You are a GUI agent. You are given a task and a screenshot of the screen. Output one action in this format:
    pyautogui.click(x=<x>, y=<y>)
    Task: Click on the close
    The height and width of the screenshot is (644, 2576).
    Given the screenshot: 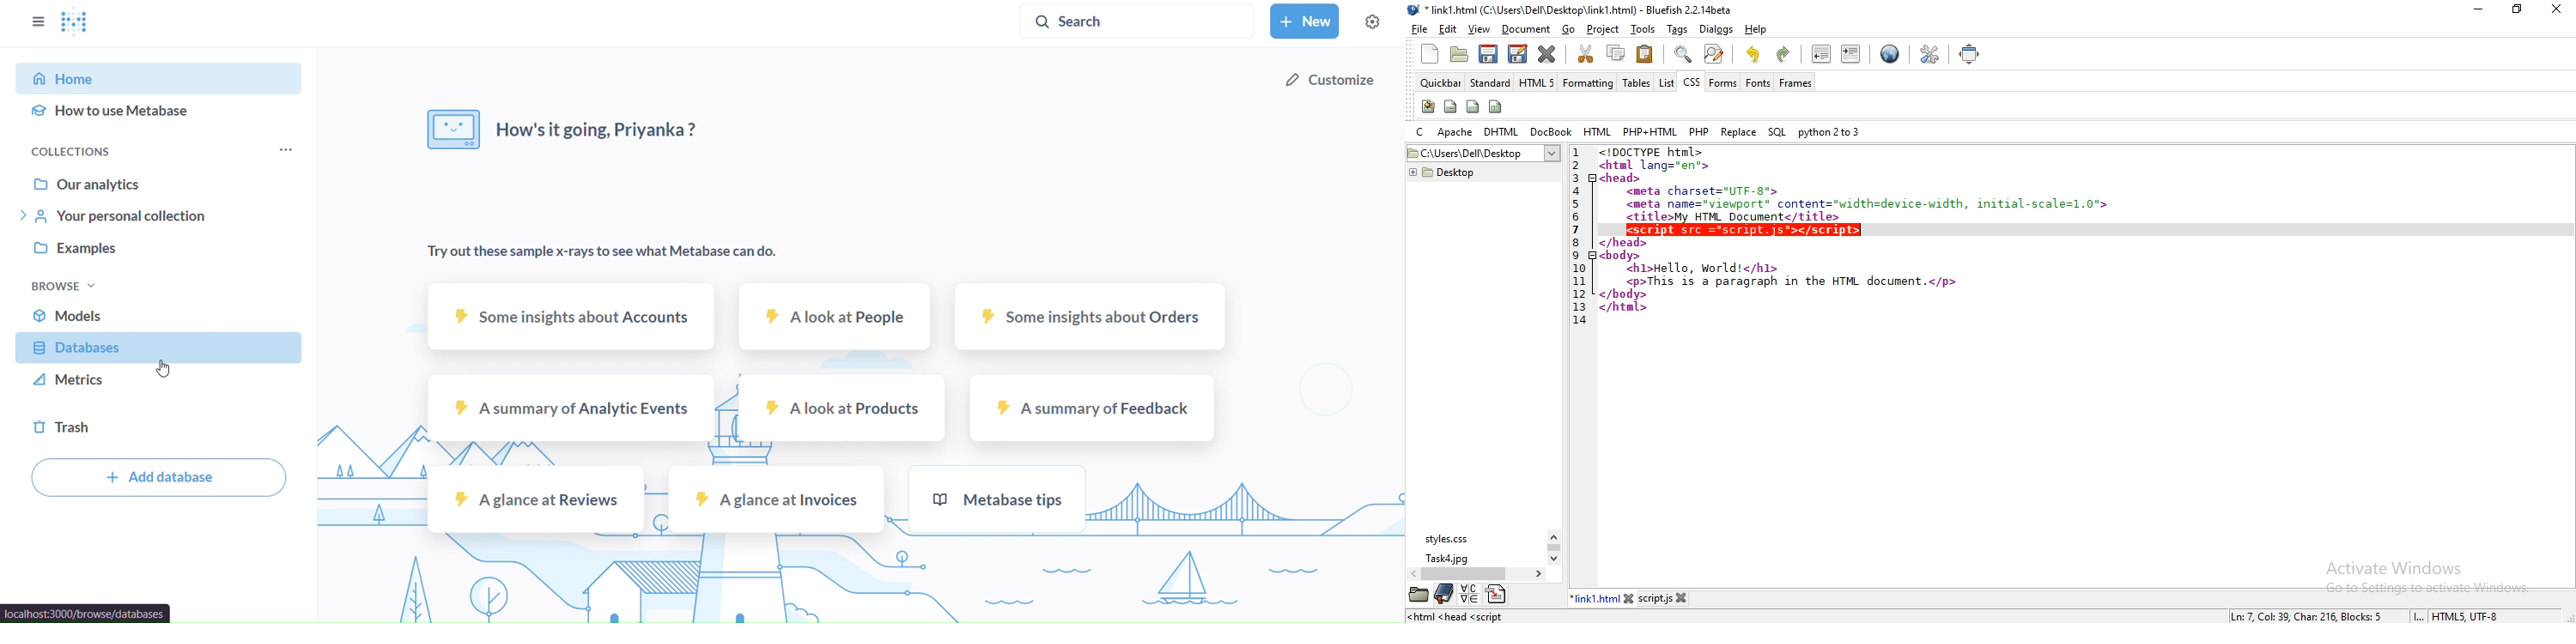 What is the action you would take?
    pyautogui.click(x=1683, y=598)
    